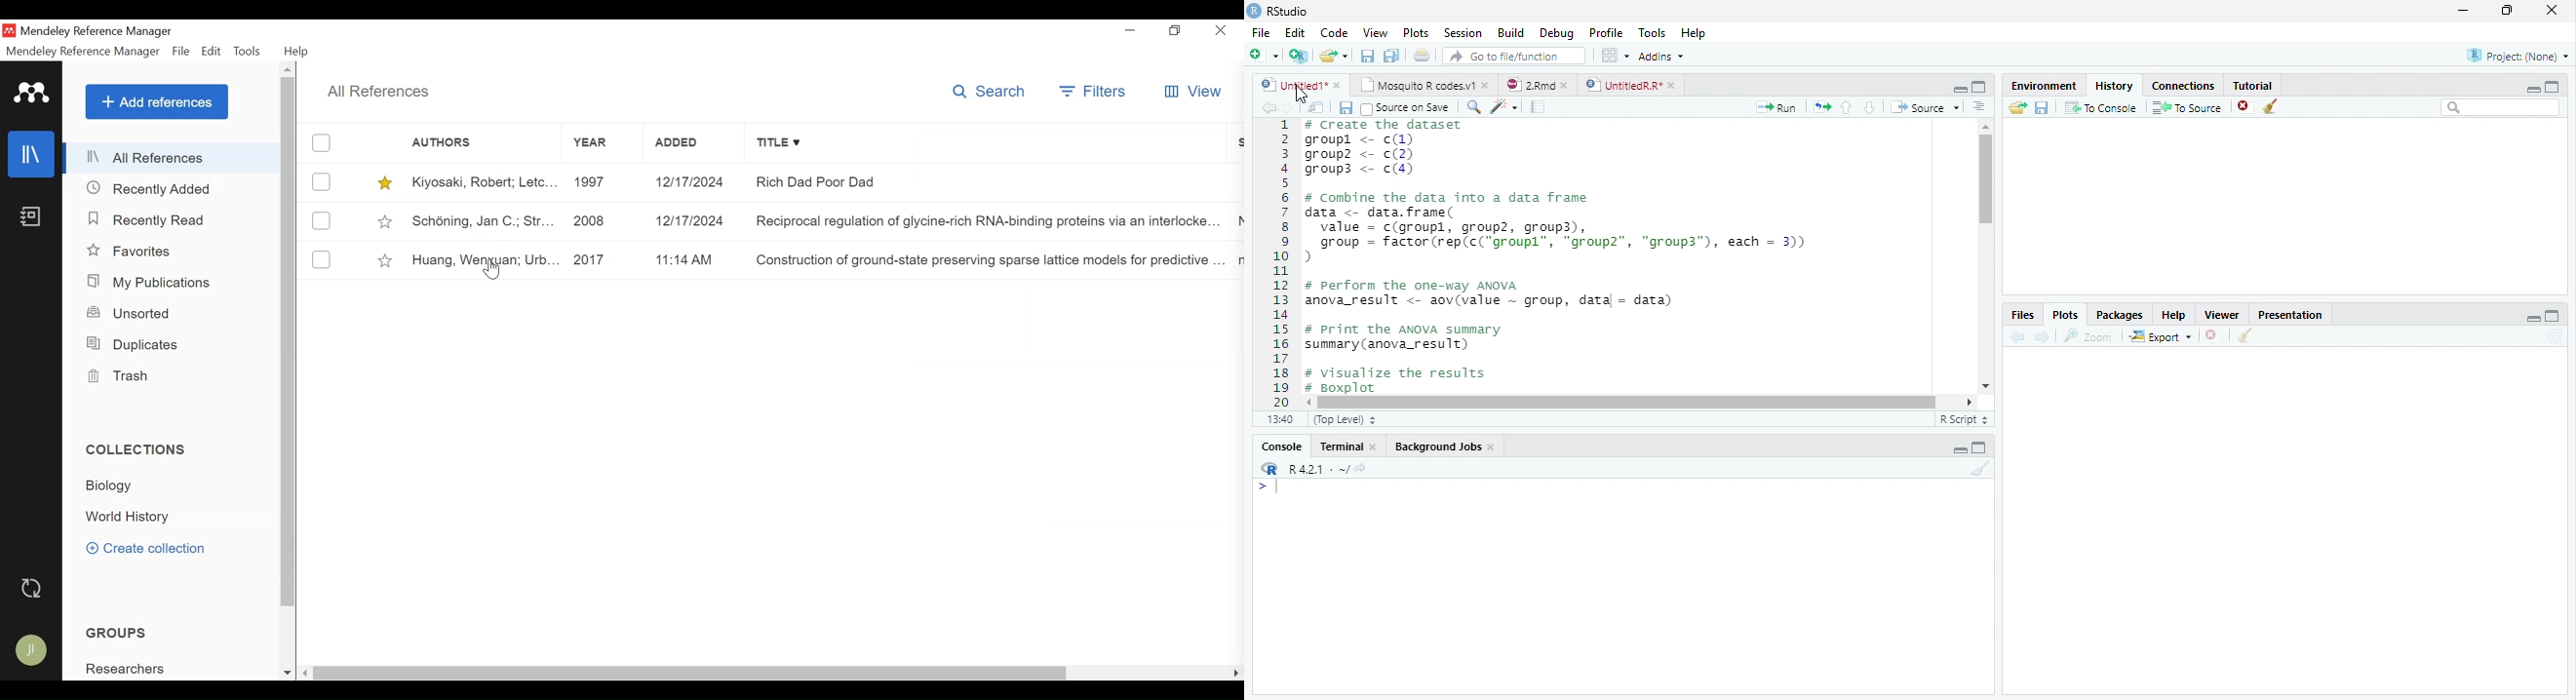 The image size is (2576, 700). I want to click on Go to next section , so click(1870, 107).